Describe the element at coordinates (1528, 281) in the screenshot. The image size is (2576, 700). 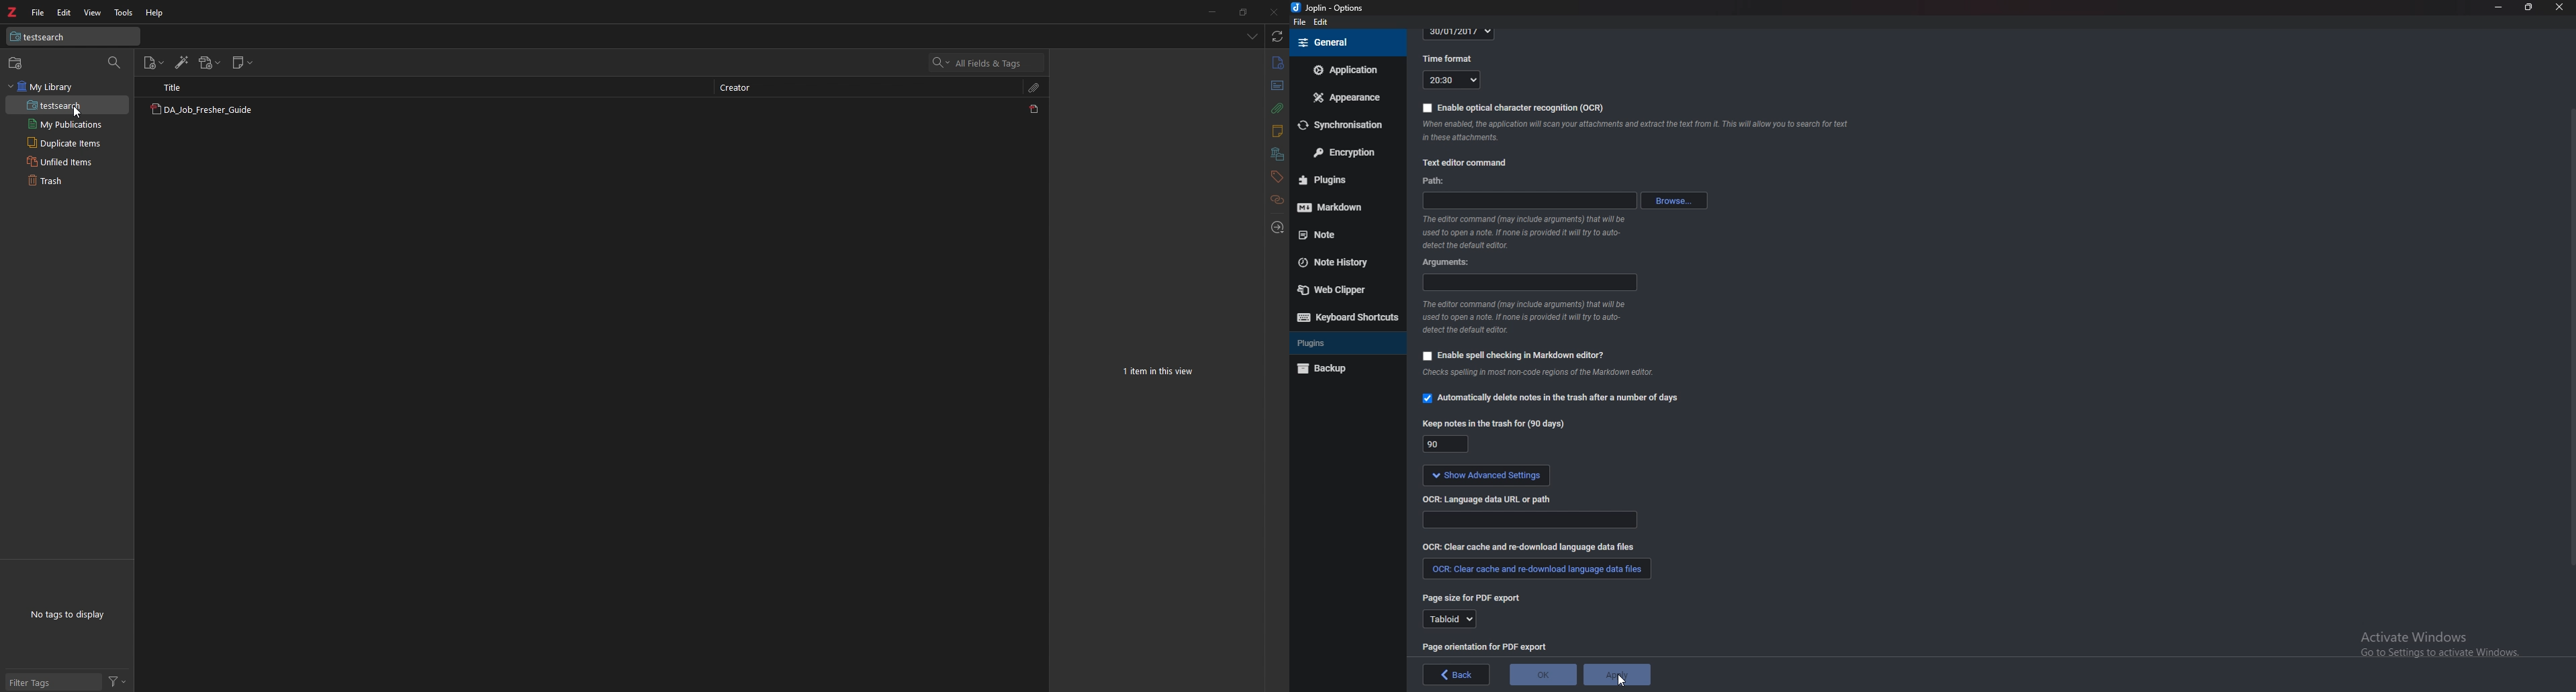
I see `Arguments` at that location.